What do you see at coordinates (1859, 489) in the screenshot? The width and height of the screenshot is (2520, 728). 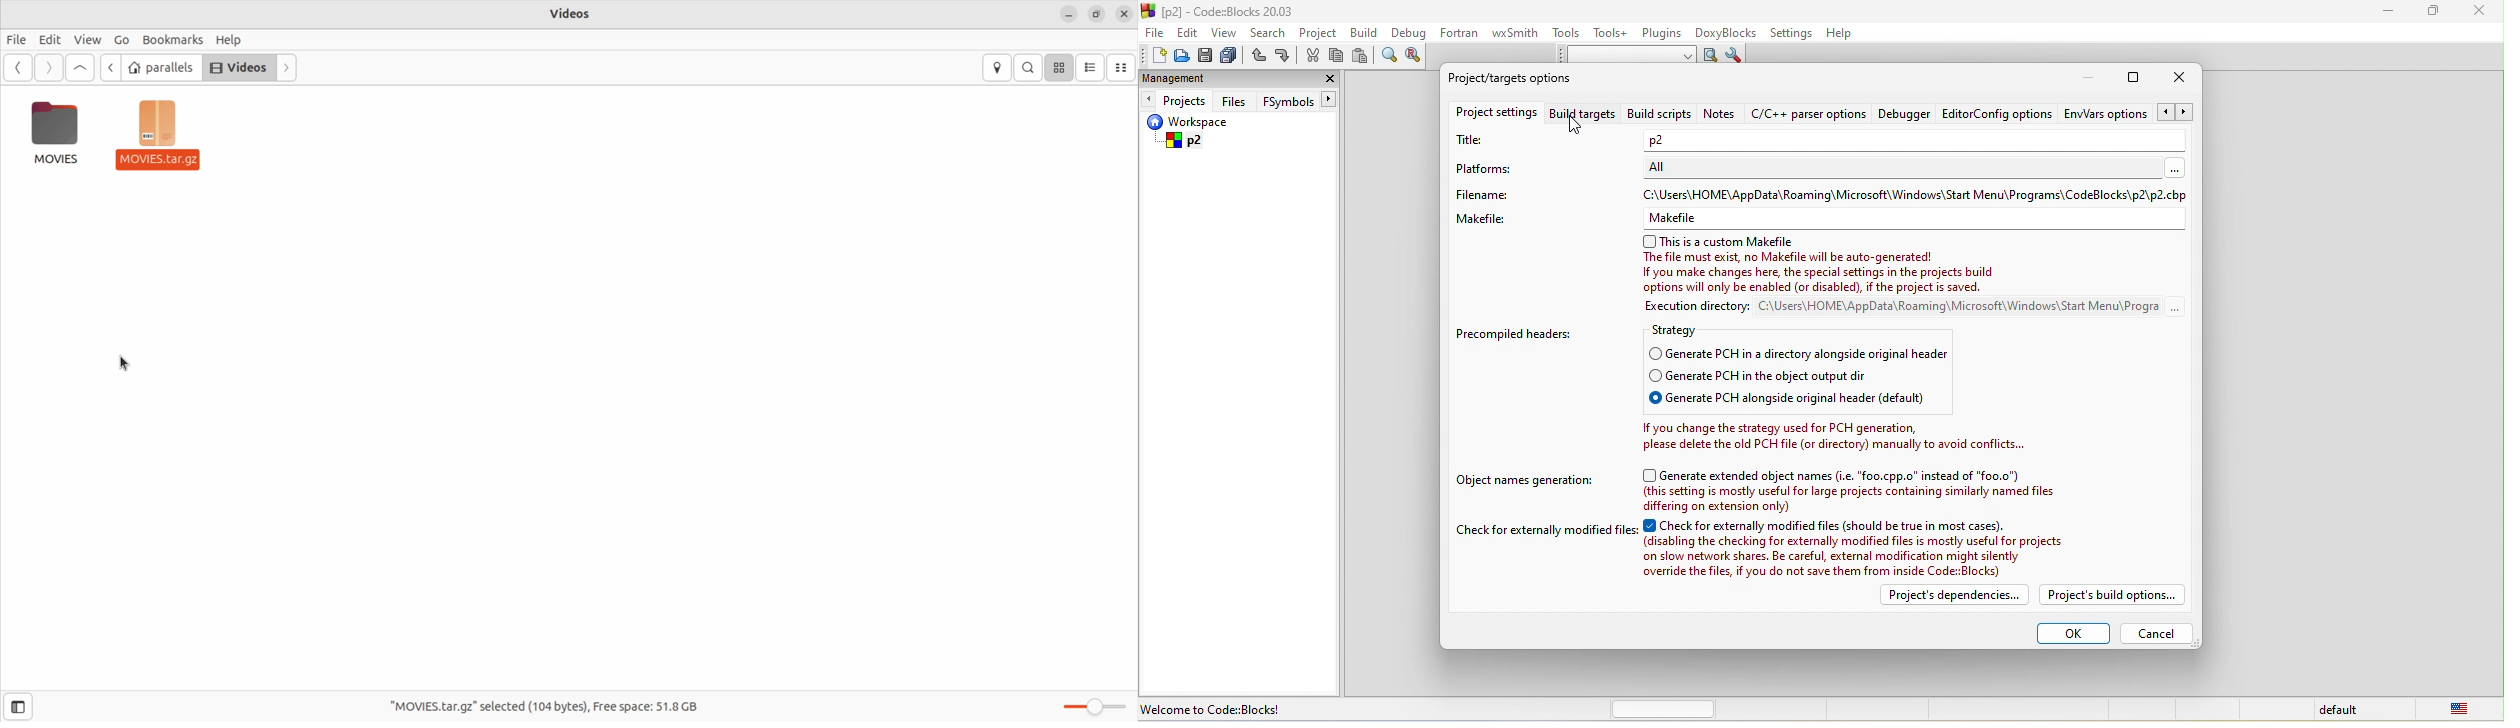 I see `(0) Generate extended object names (i.e. foo.cpp.o” instead of *fo0.0")(thi setting is mostly useful for large projects containing similarly named files differing on extension only).` at bounding box center [1859, 489].